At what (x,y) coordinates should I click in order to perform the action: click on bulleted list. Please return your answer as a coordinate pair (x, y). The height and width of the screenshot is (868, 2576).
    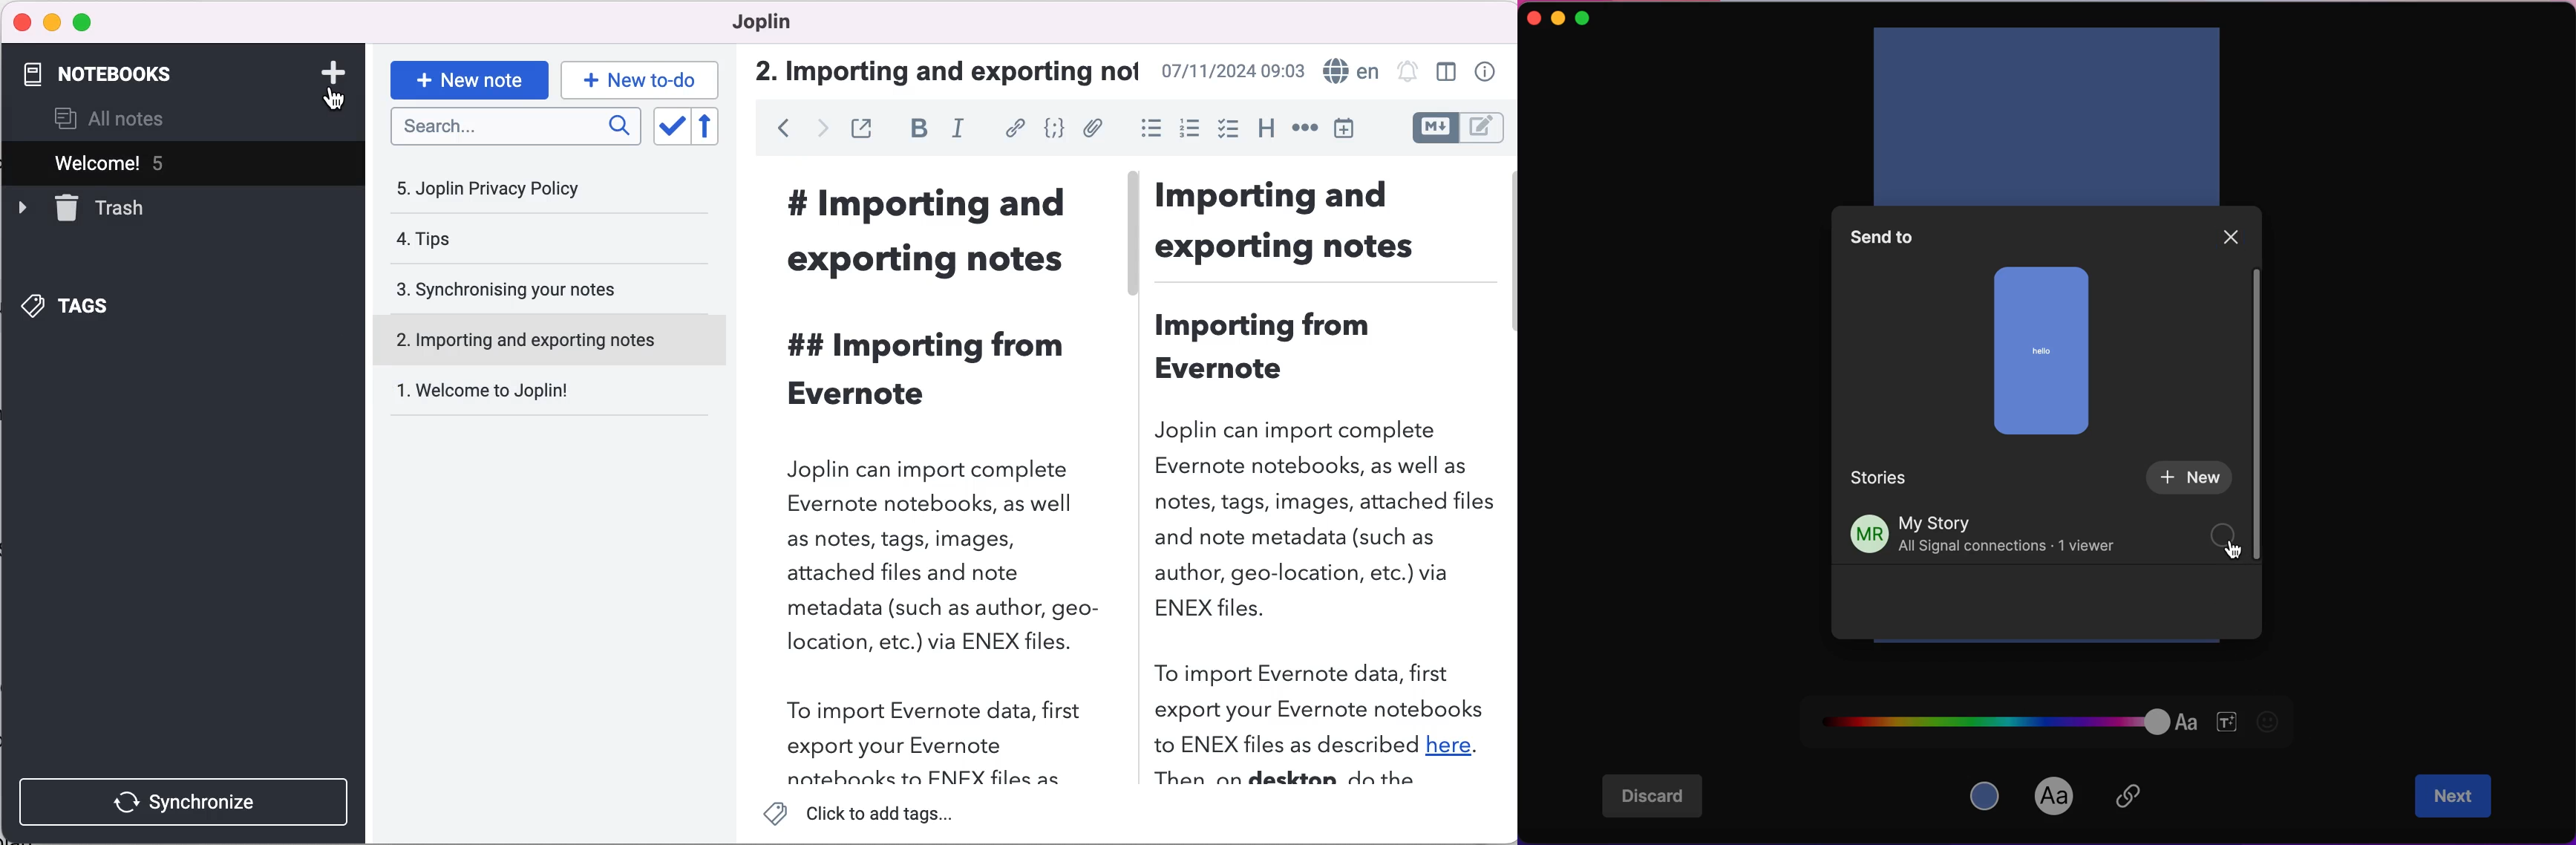
    Looking at the image, I should click on (1148, 129).